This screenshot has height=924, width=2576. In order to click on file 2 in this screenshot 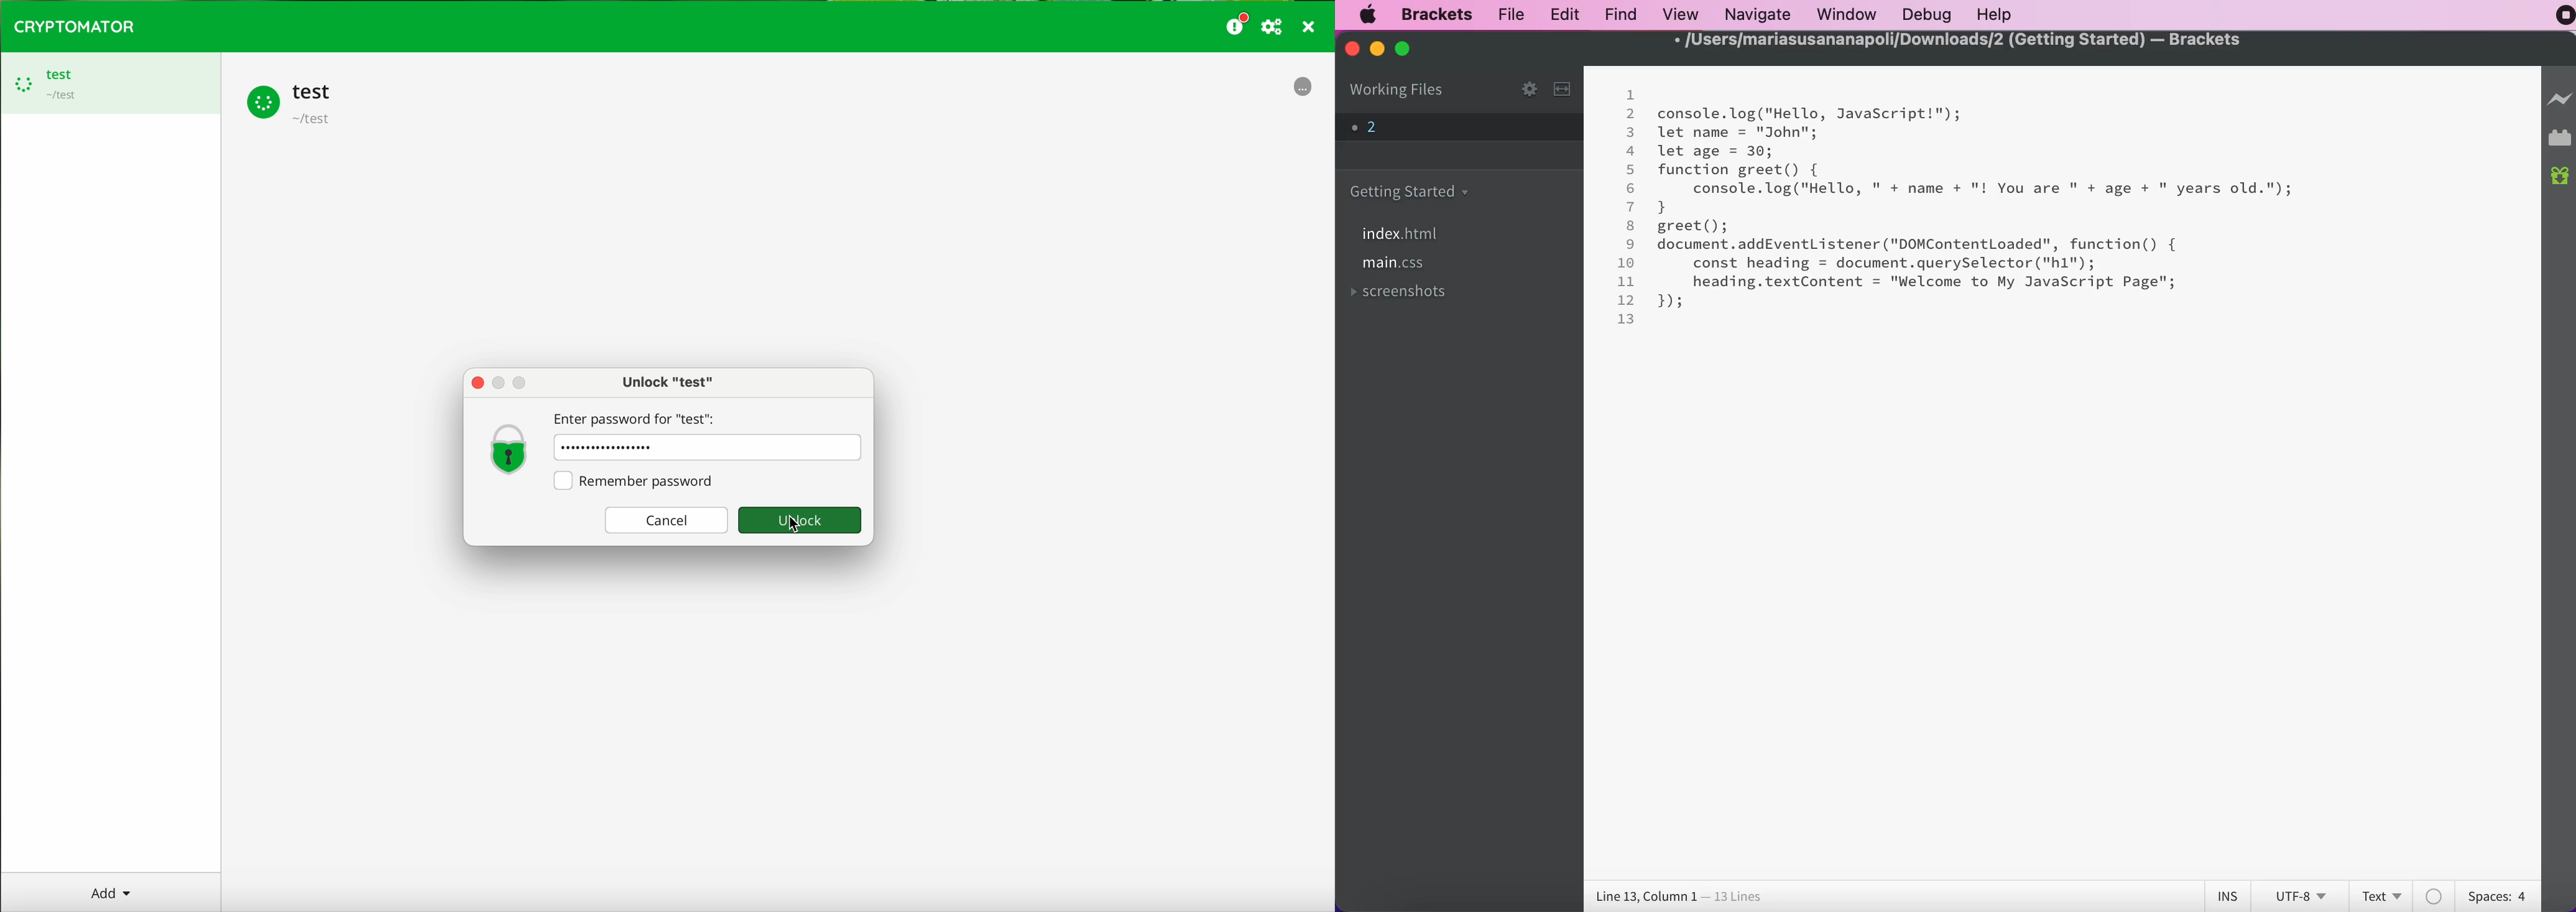, I will do `click(1372, 129)`.